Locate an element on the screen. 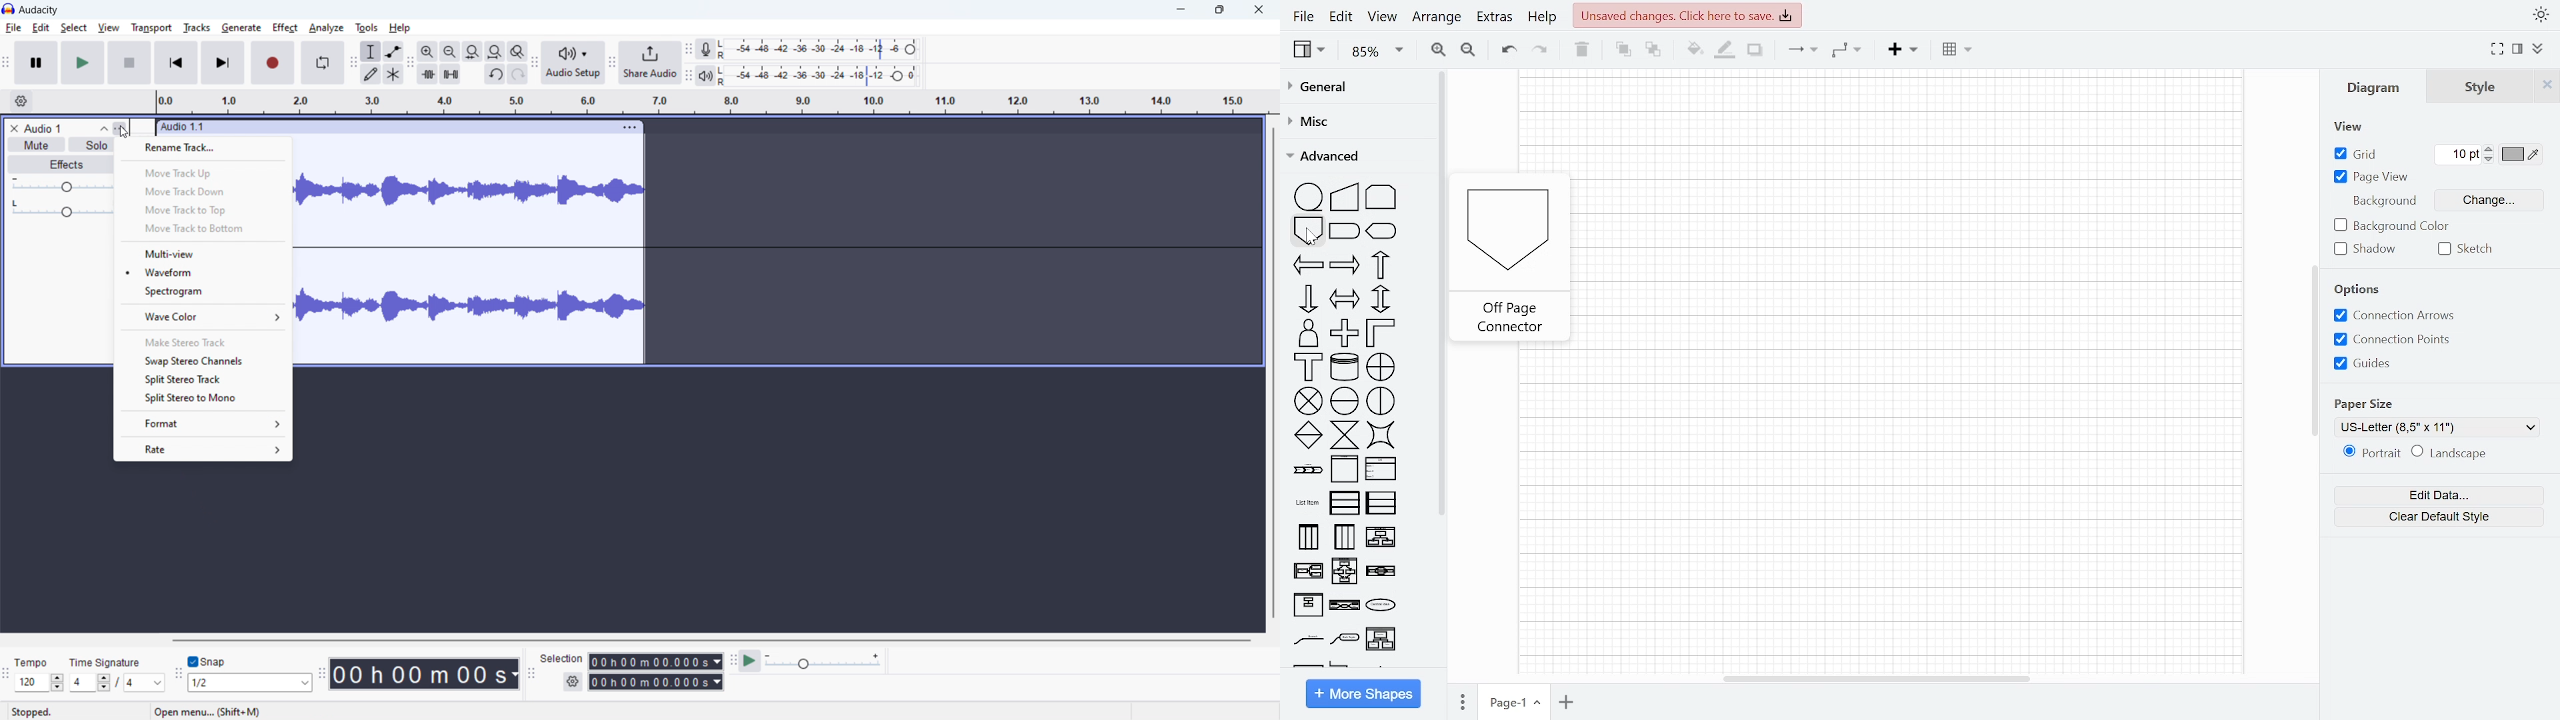 The image size is (2576, 728). Options is located at coordinates (2358, 291).